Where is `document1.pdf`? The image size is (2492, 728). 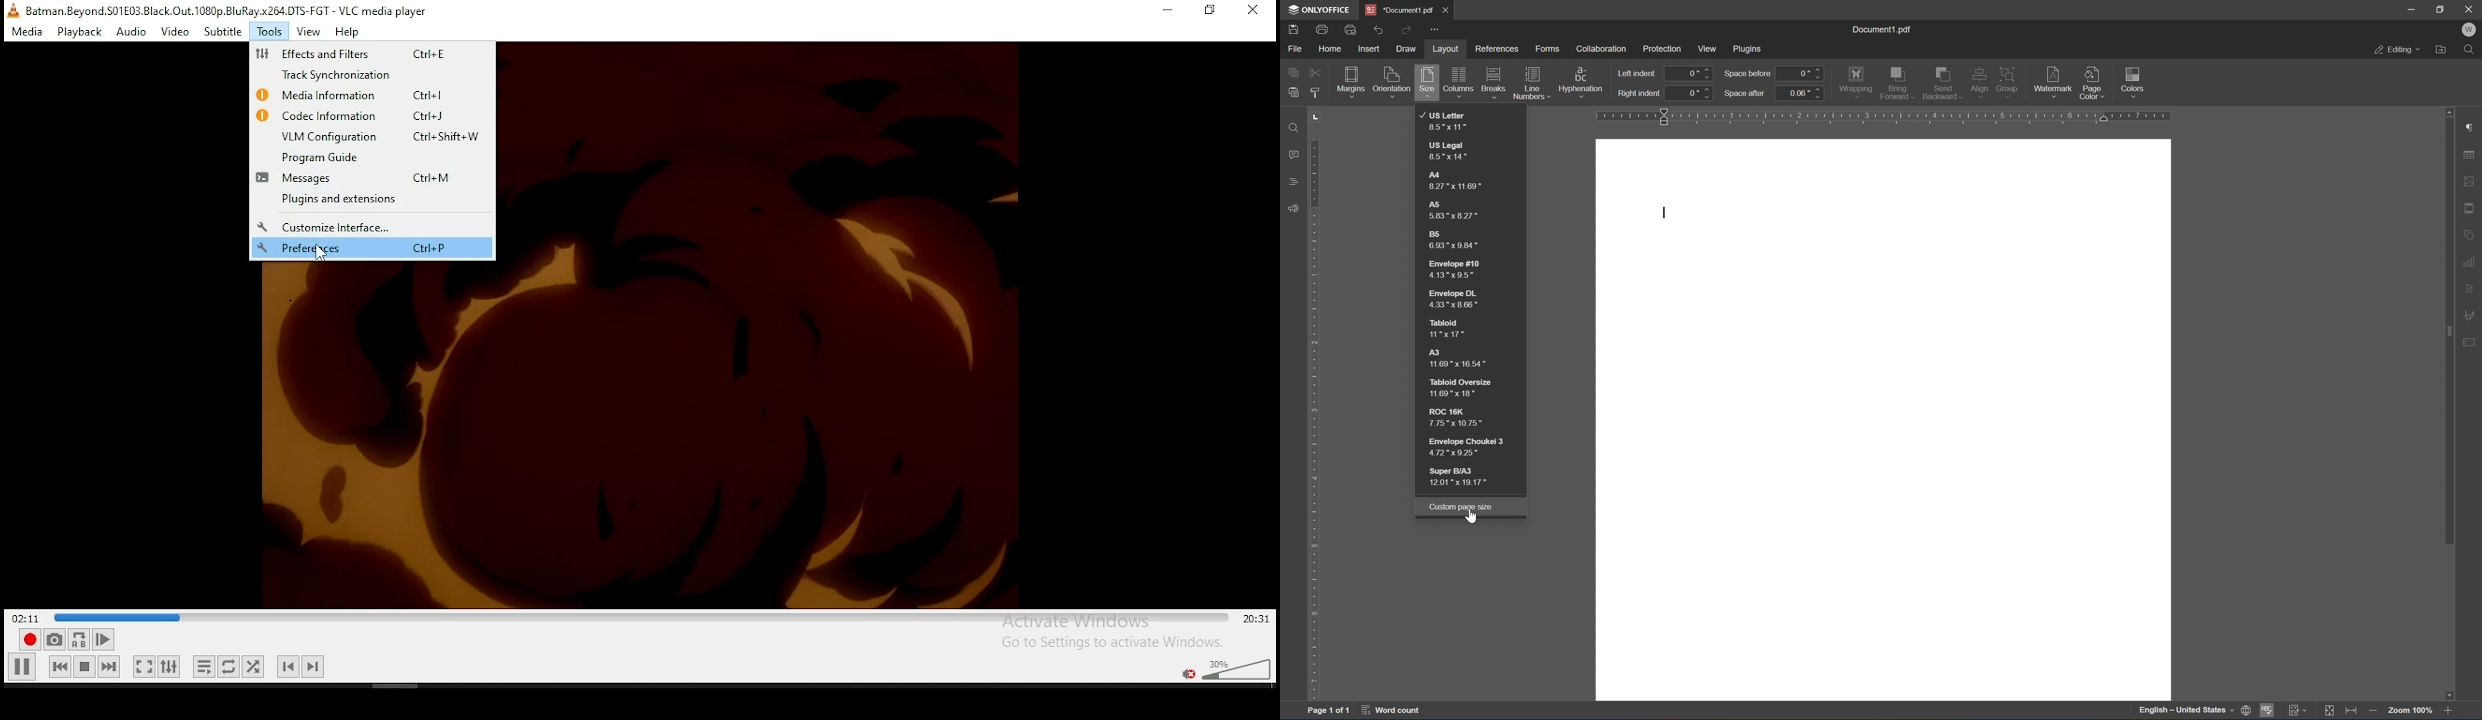
document1.pdf is located at coordinates (1884, 29).